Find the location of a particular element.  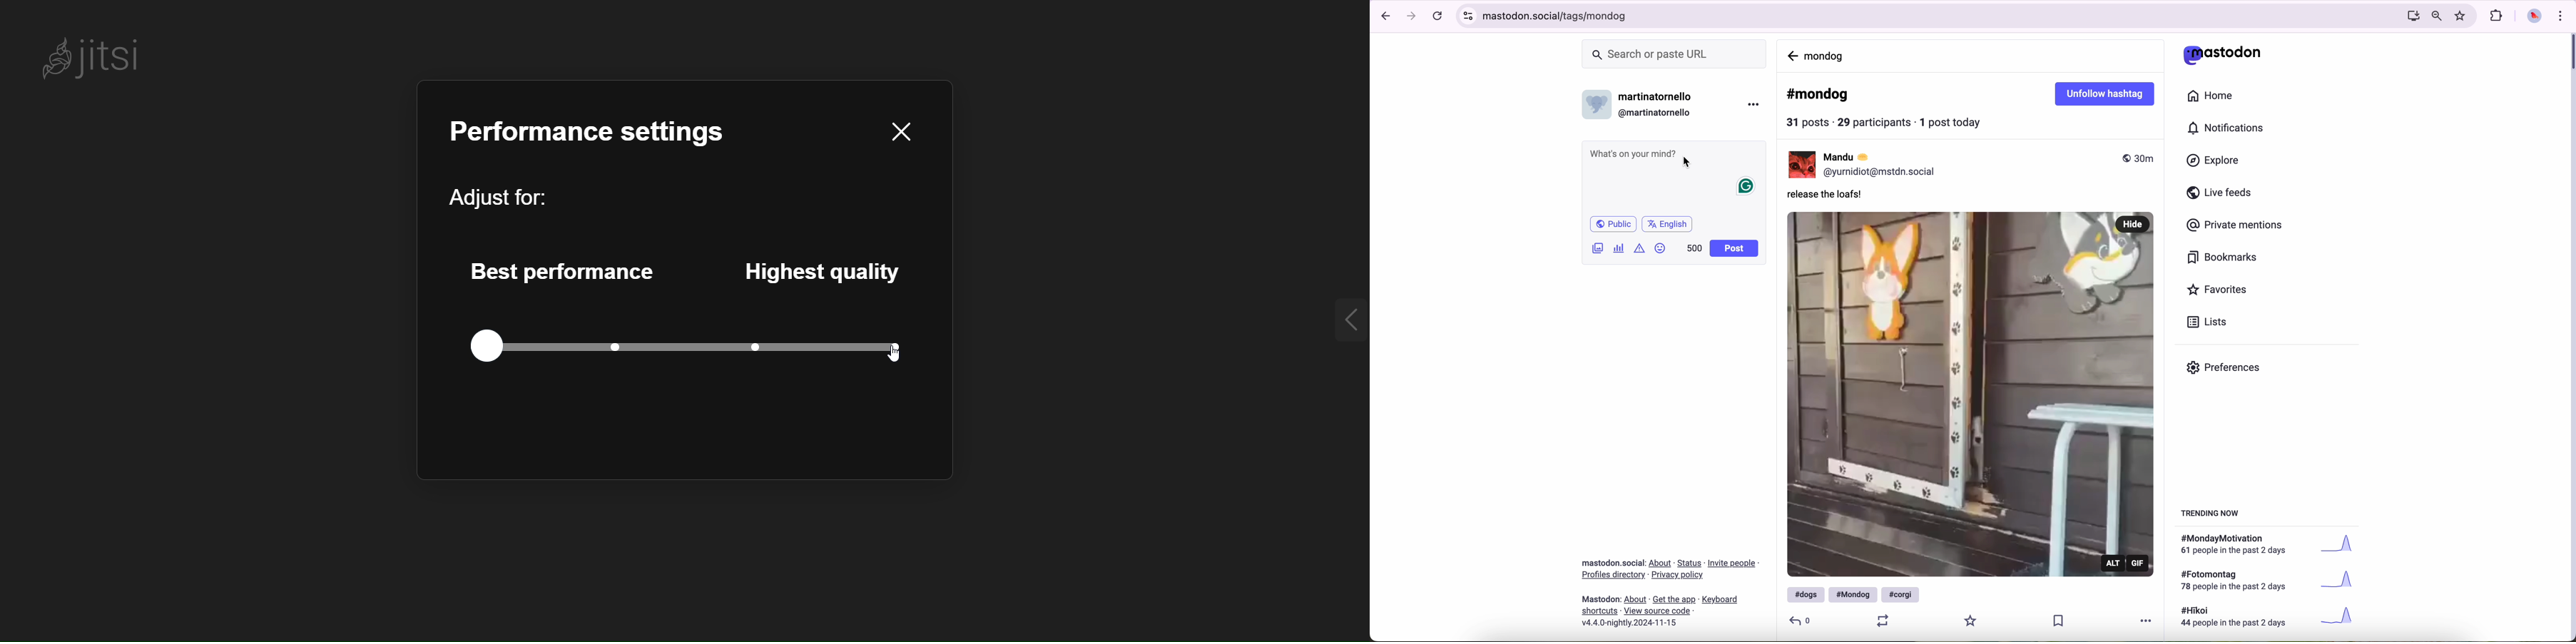

favorites is located at coordinates (2462, 15).